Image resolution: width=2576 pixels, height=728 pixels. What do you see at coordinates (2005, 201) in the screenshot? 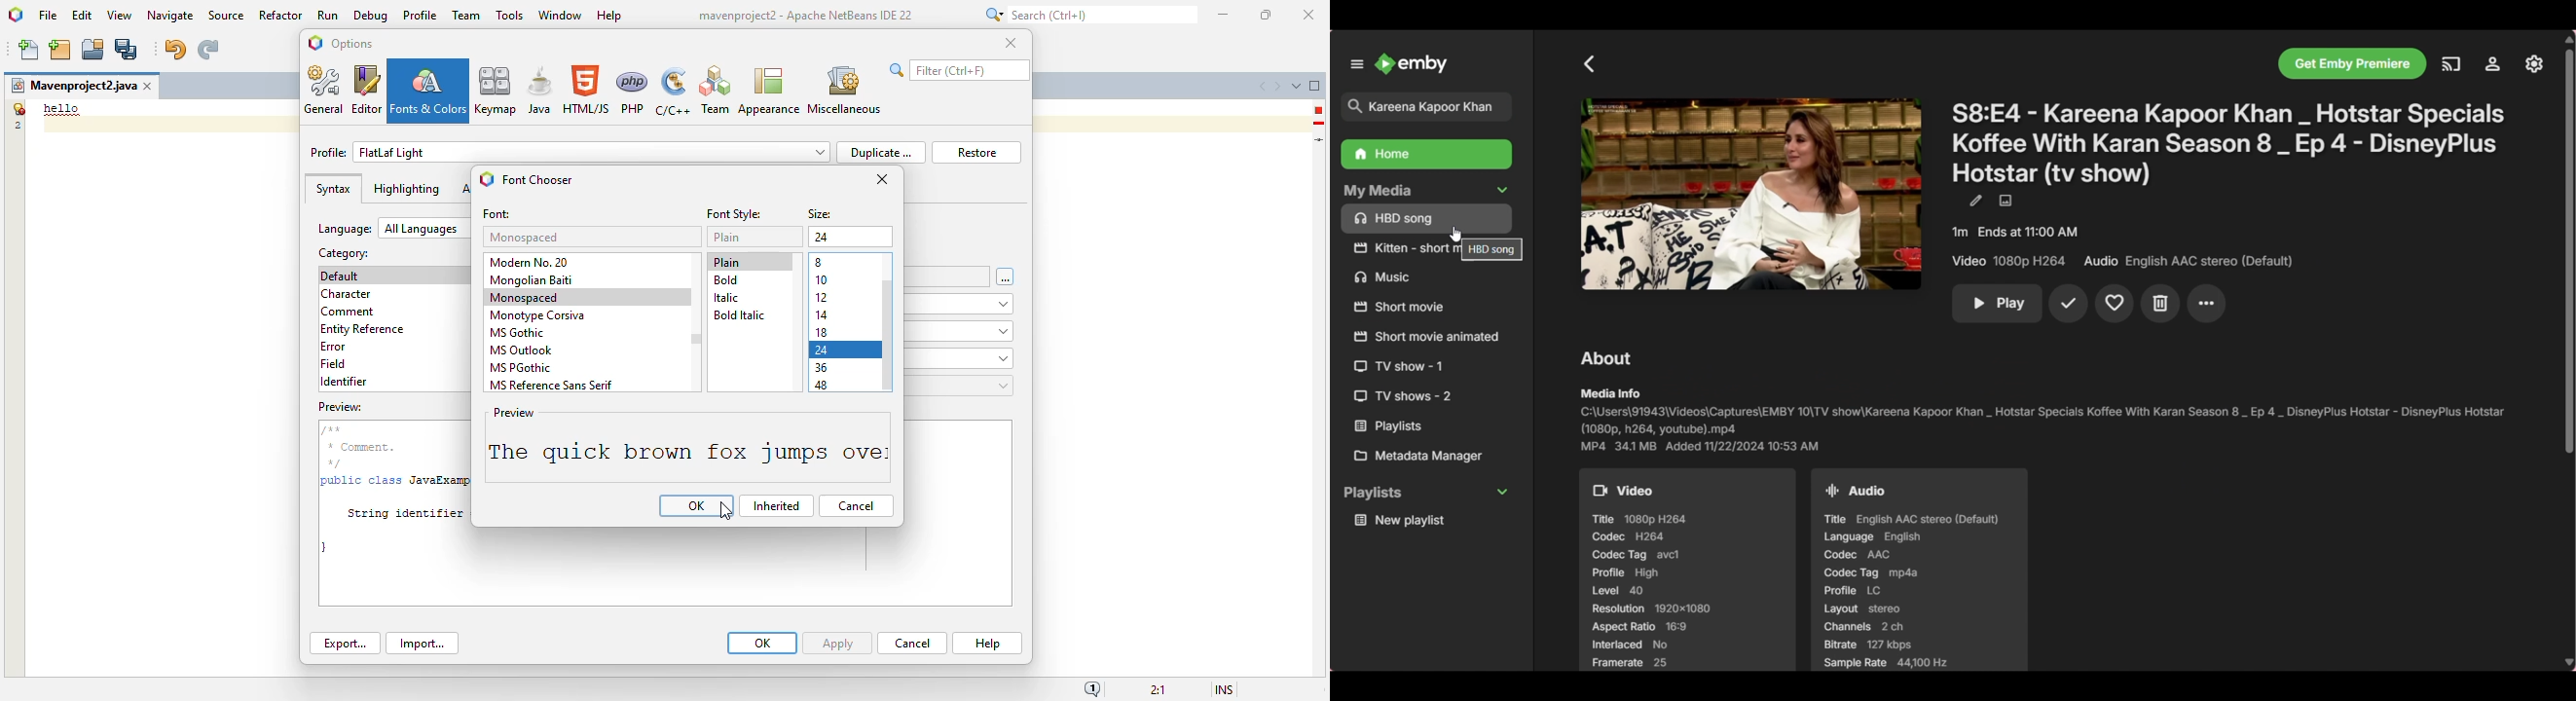
I see `Edit images` at bounding box center [2005, 201].